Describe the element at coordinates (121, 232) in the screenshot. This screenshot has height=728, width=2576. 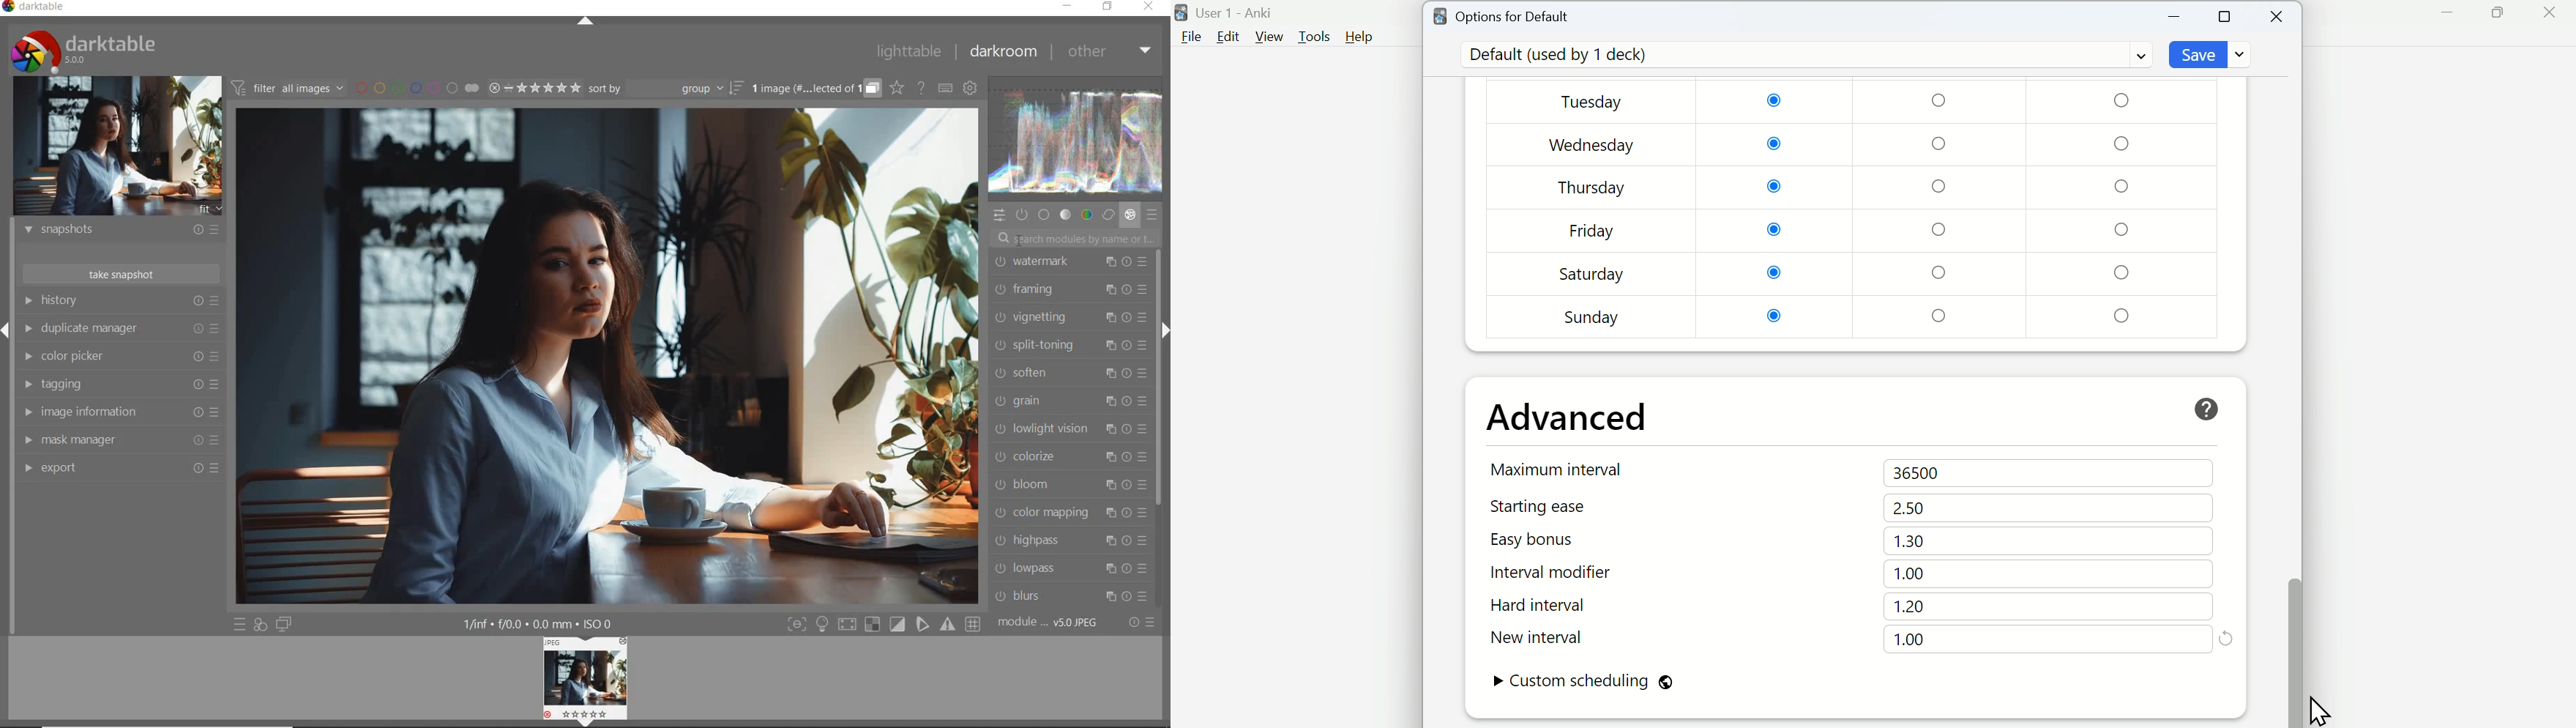
I see `snapshots` at that location.